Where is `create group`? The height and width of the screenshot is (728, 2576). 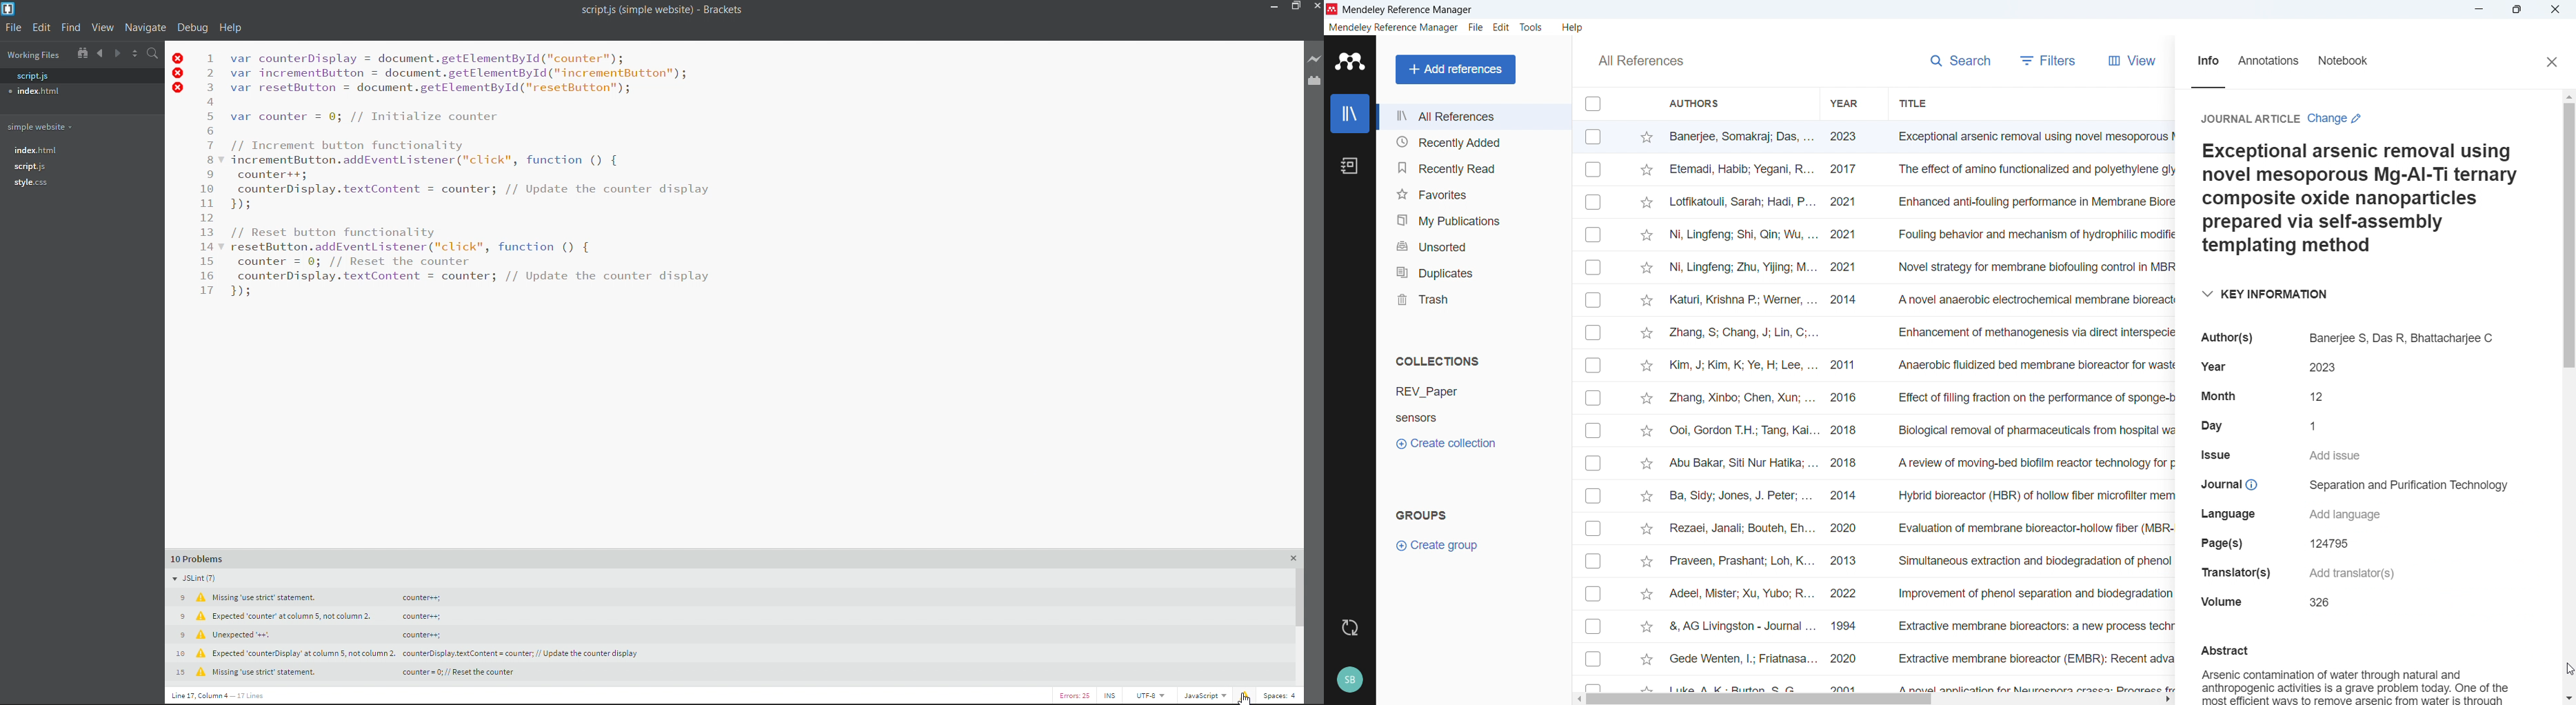 create group is located at coordinates (1443, 545).